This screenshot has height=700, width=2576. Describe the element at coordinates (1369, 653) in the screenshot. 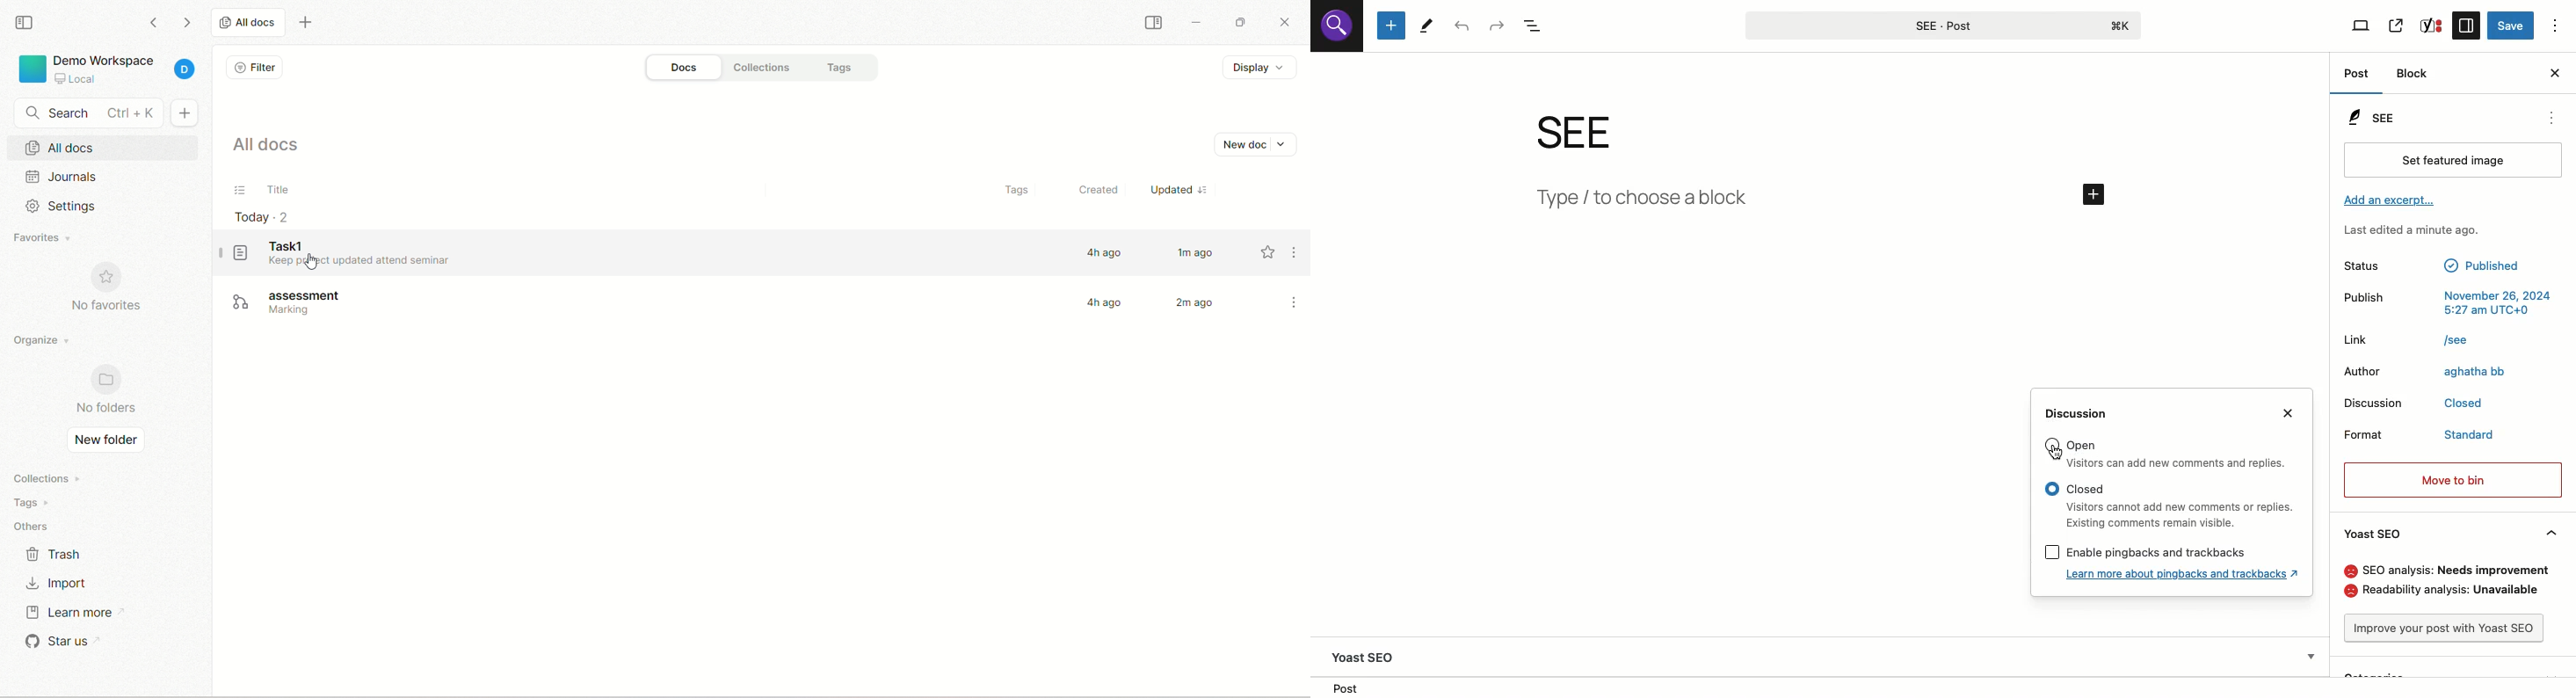

I see `Yoast SEO` at that location.